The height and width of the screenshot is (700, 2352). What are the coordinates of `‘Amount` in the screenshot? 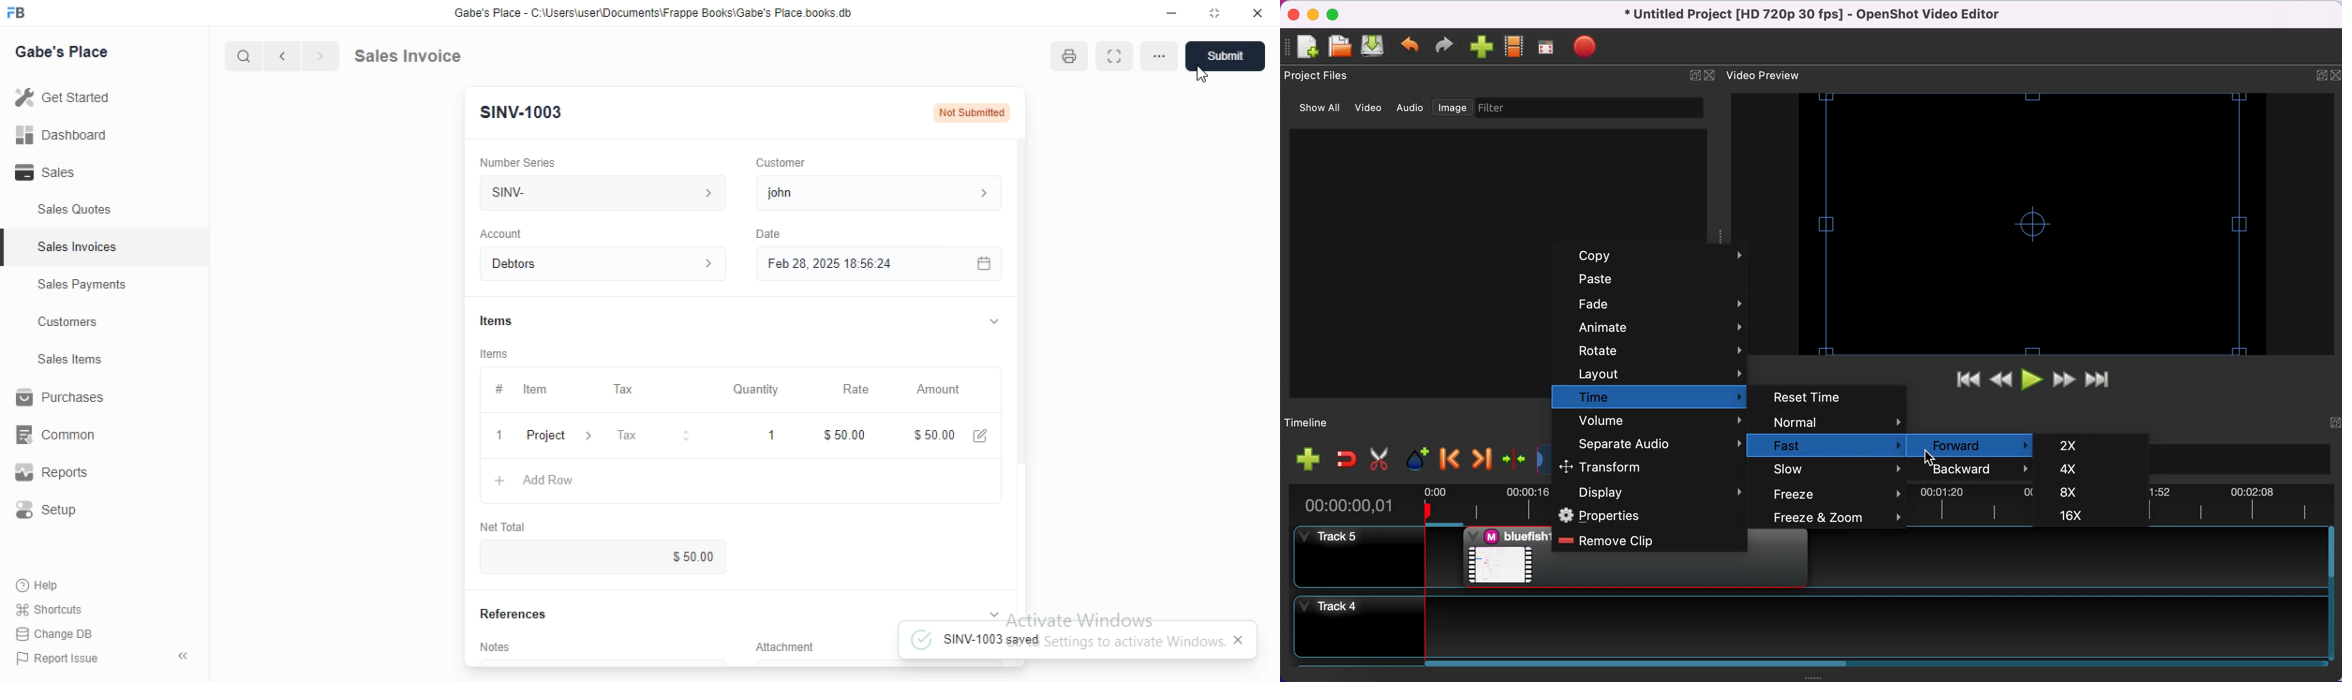 It's located at (940, 390).